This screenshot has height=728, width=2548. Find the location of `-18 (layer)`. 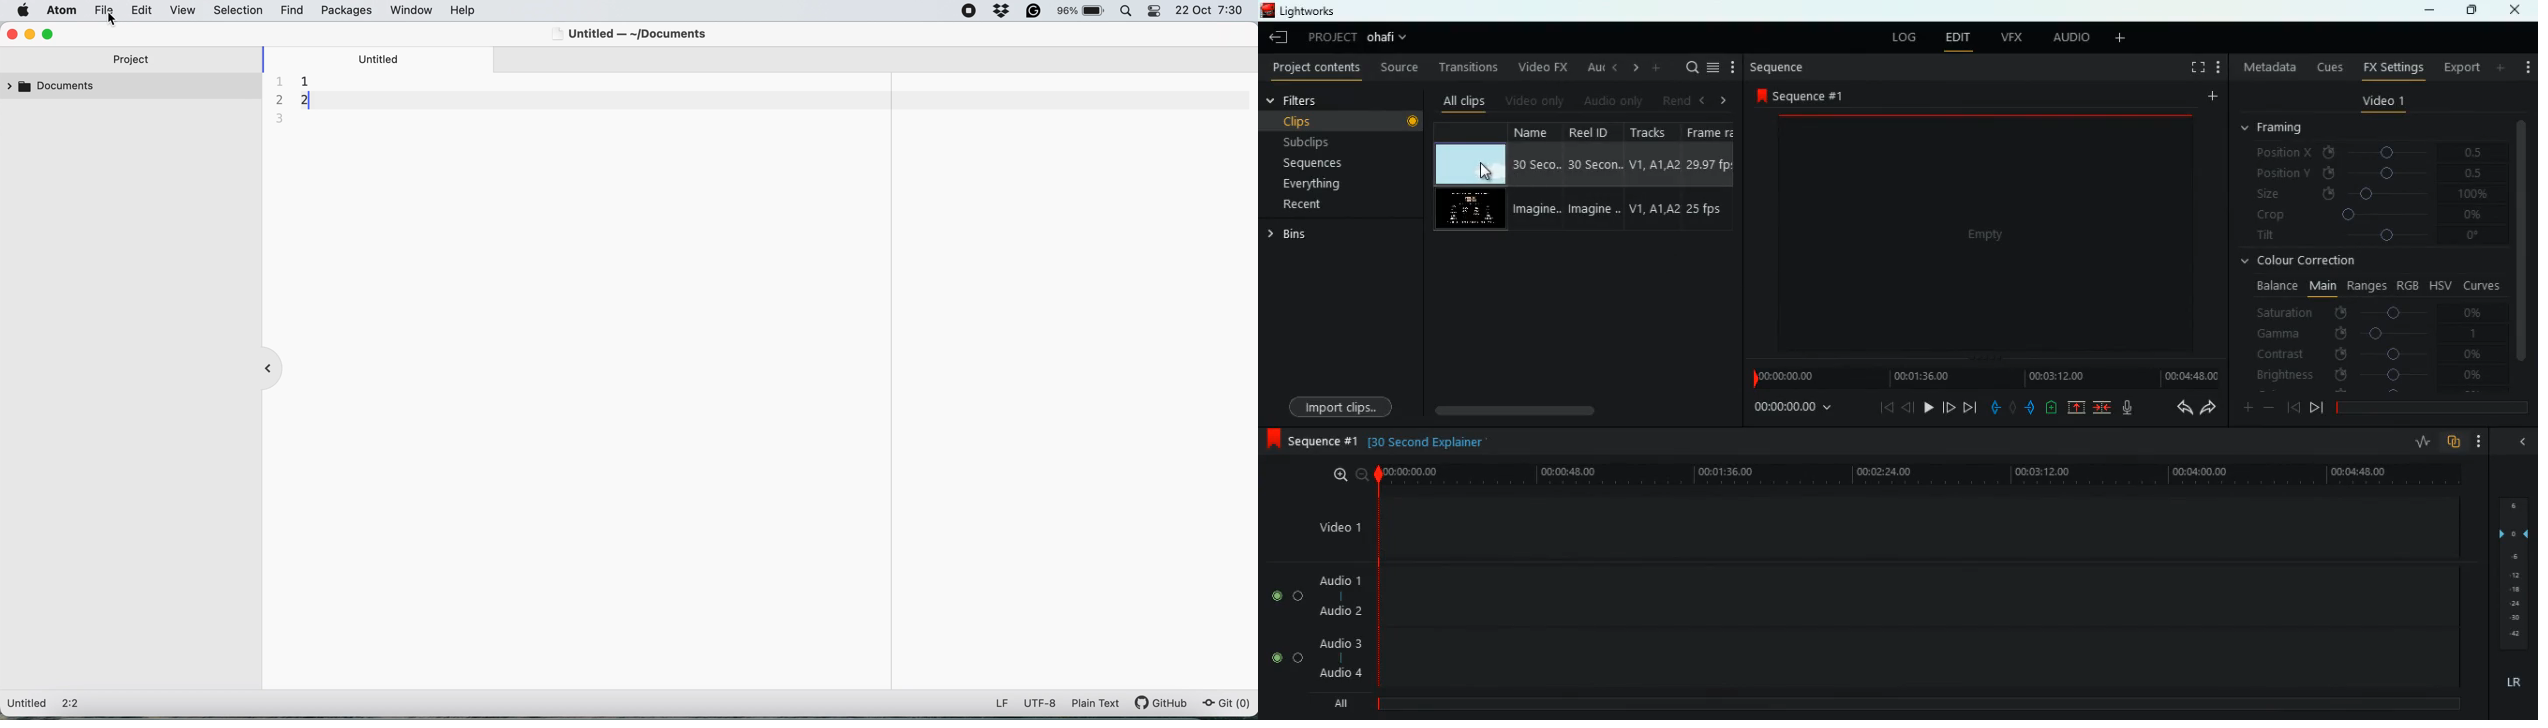

-18 (layer) is located at coordinates (2515, 590).